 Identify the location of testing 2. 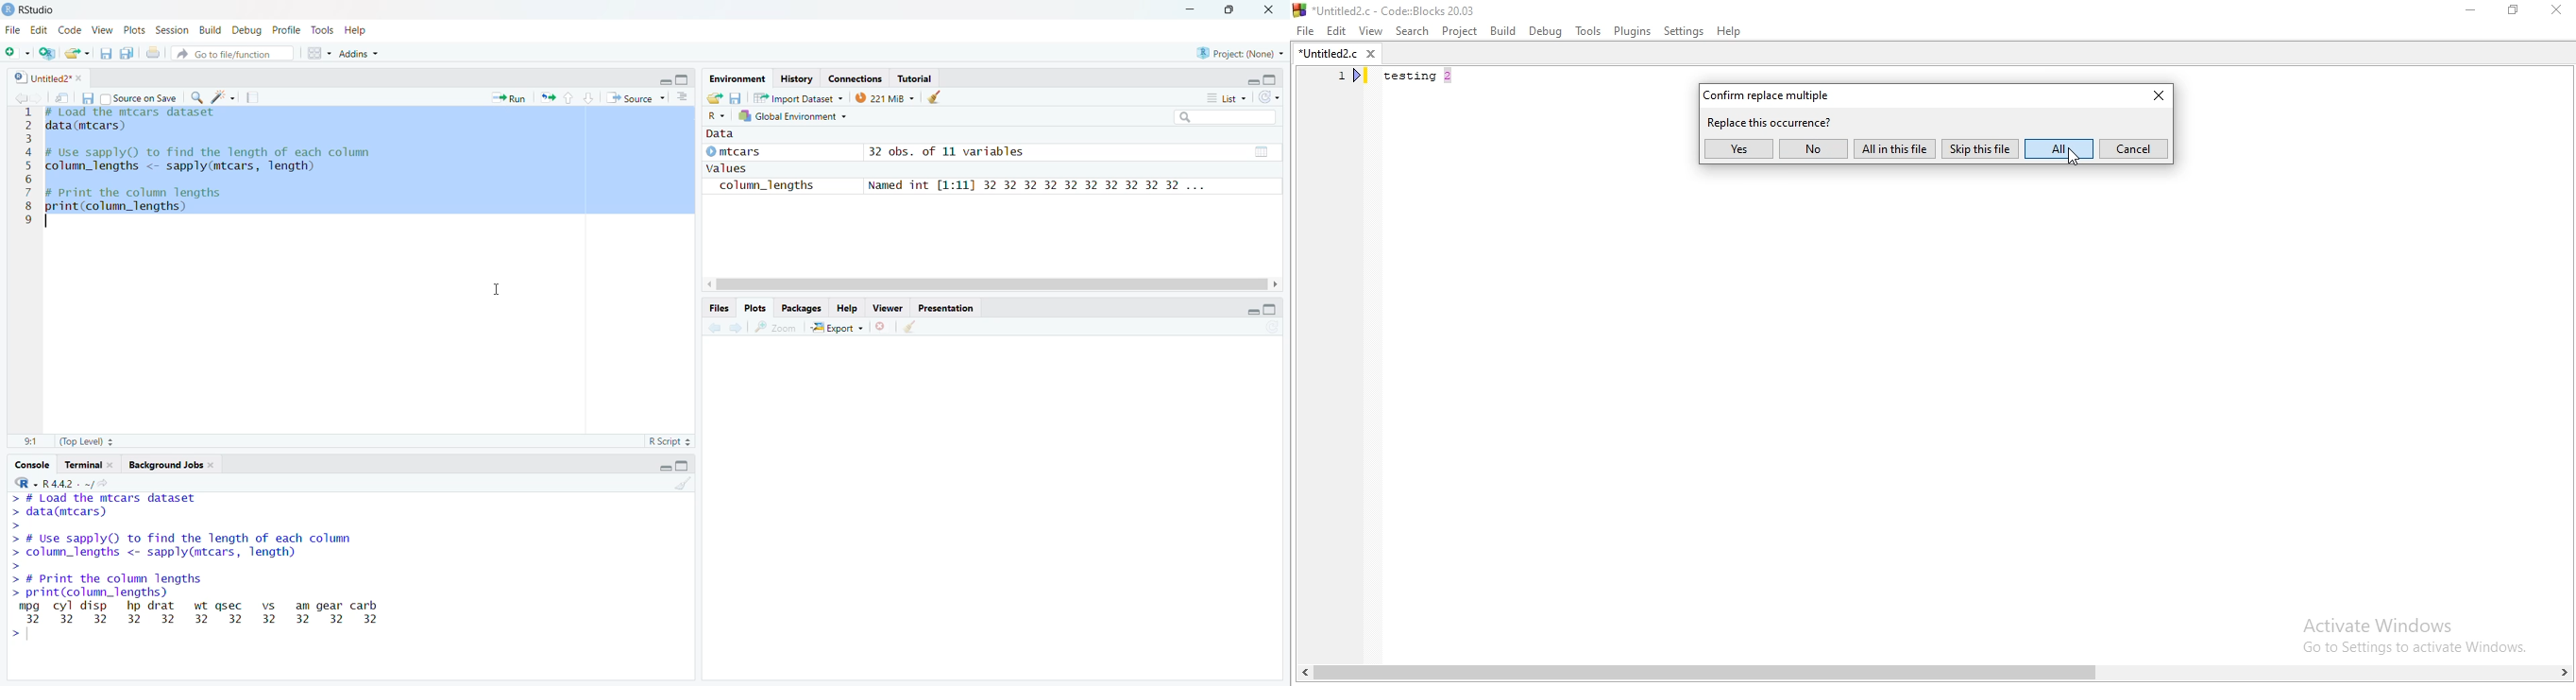
(1422, 78).